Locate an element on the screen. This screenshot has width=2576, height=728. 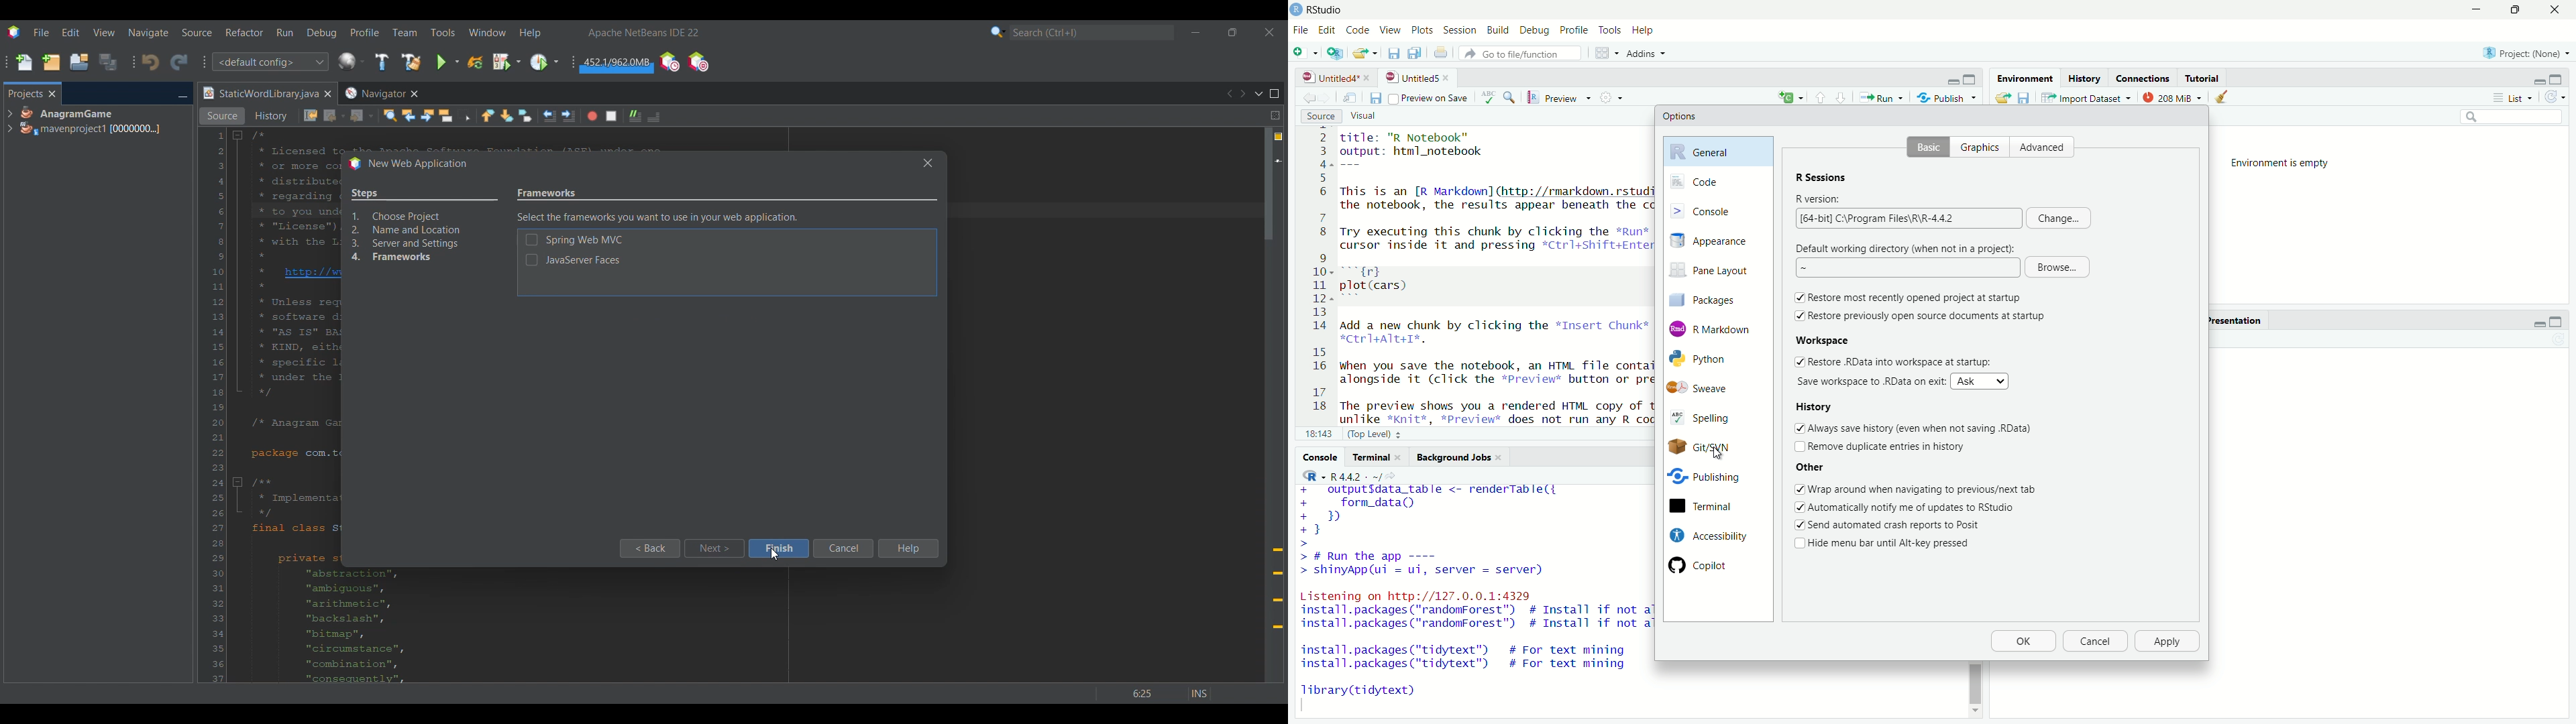
Tutorial is located at coordinates (2204, 78).